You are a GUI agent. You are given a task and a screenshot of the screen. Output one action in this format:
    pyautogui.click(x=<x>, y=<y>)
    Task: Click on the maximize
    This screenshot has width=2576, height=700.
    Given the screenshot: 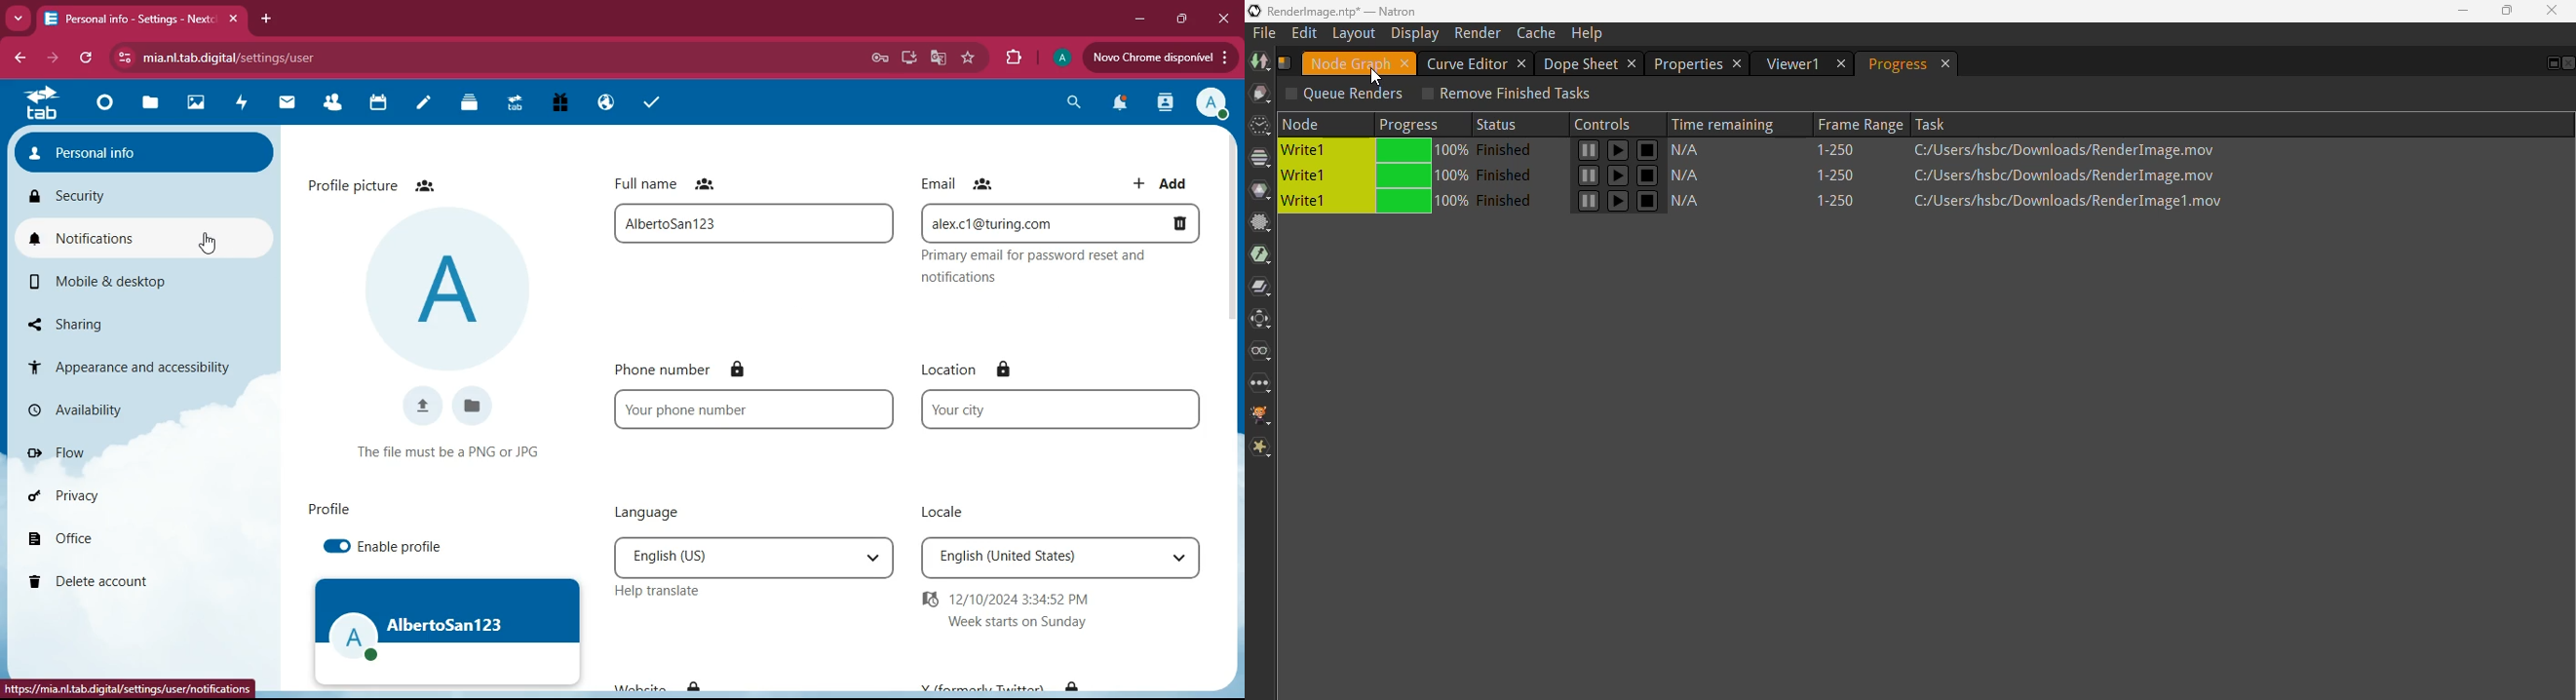 What is the action you would take?
    pyautogui.click(x=1179, y=19)
    